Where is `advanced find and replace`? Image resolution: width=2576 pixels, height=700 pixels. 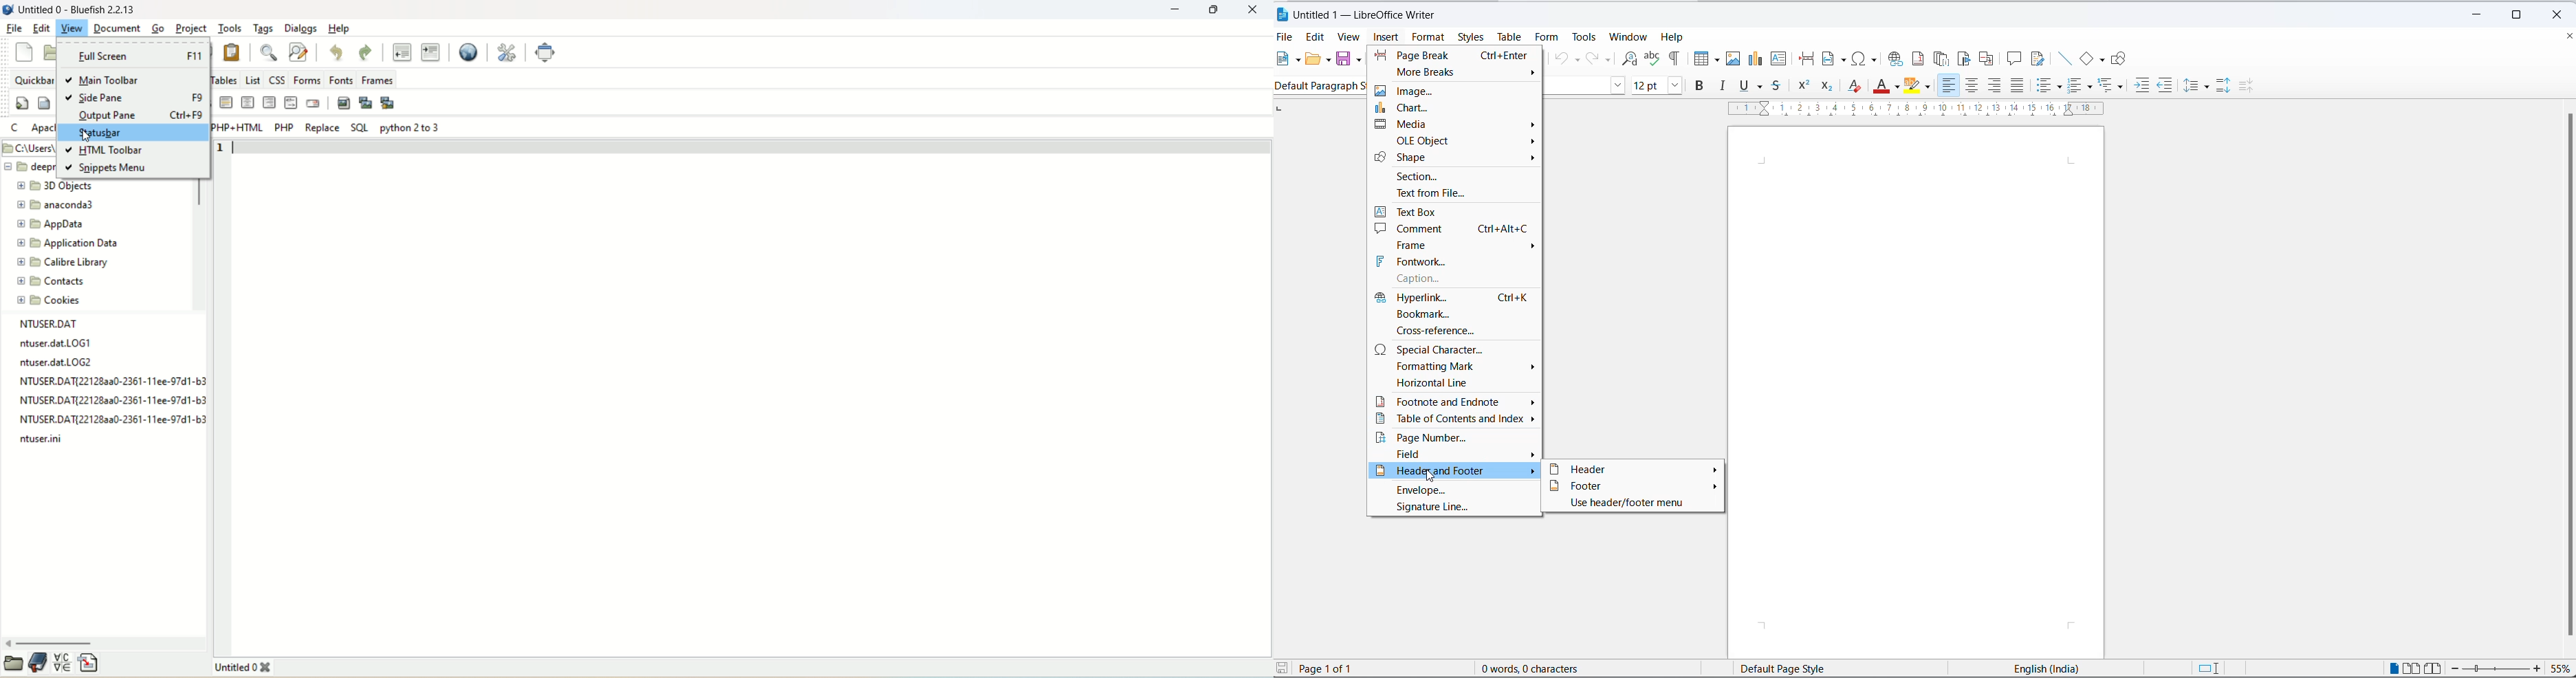 advanced find and replace is located at coordinates (299, 52).